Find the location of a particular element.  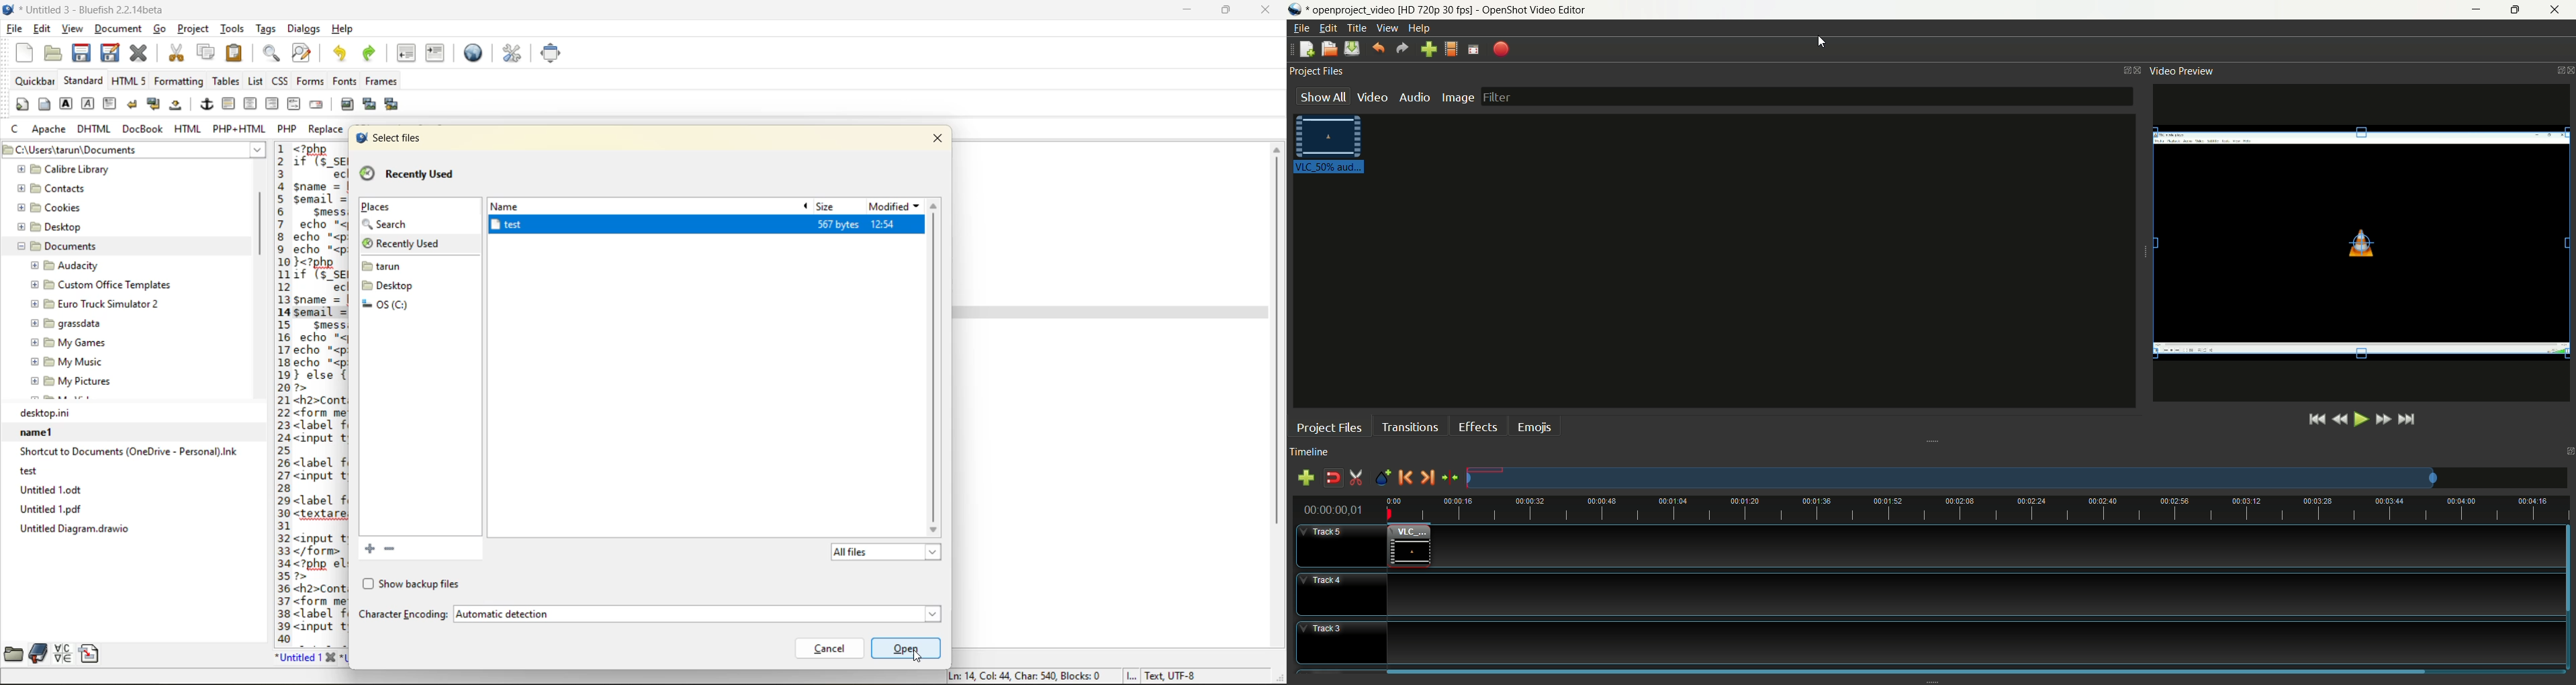

cut is located at coordinates (176, 53).